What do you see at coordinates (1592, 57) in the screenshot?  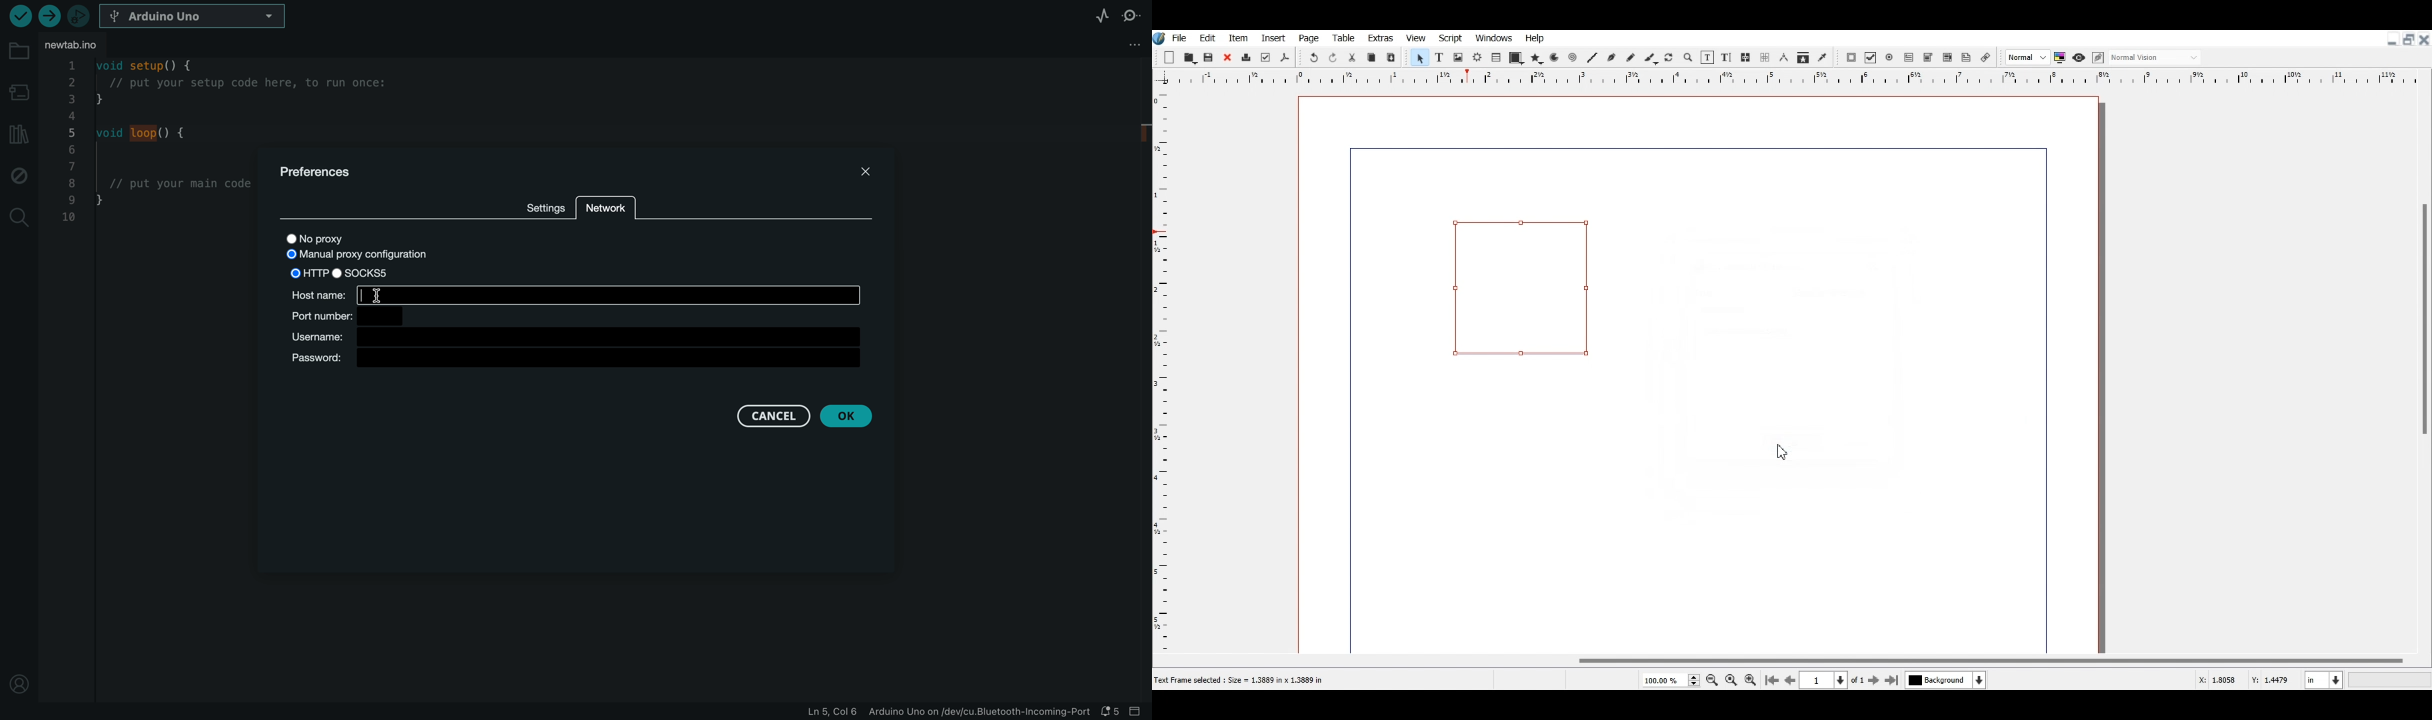 I see `Line` at bounding box center [1592, 57].